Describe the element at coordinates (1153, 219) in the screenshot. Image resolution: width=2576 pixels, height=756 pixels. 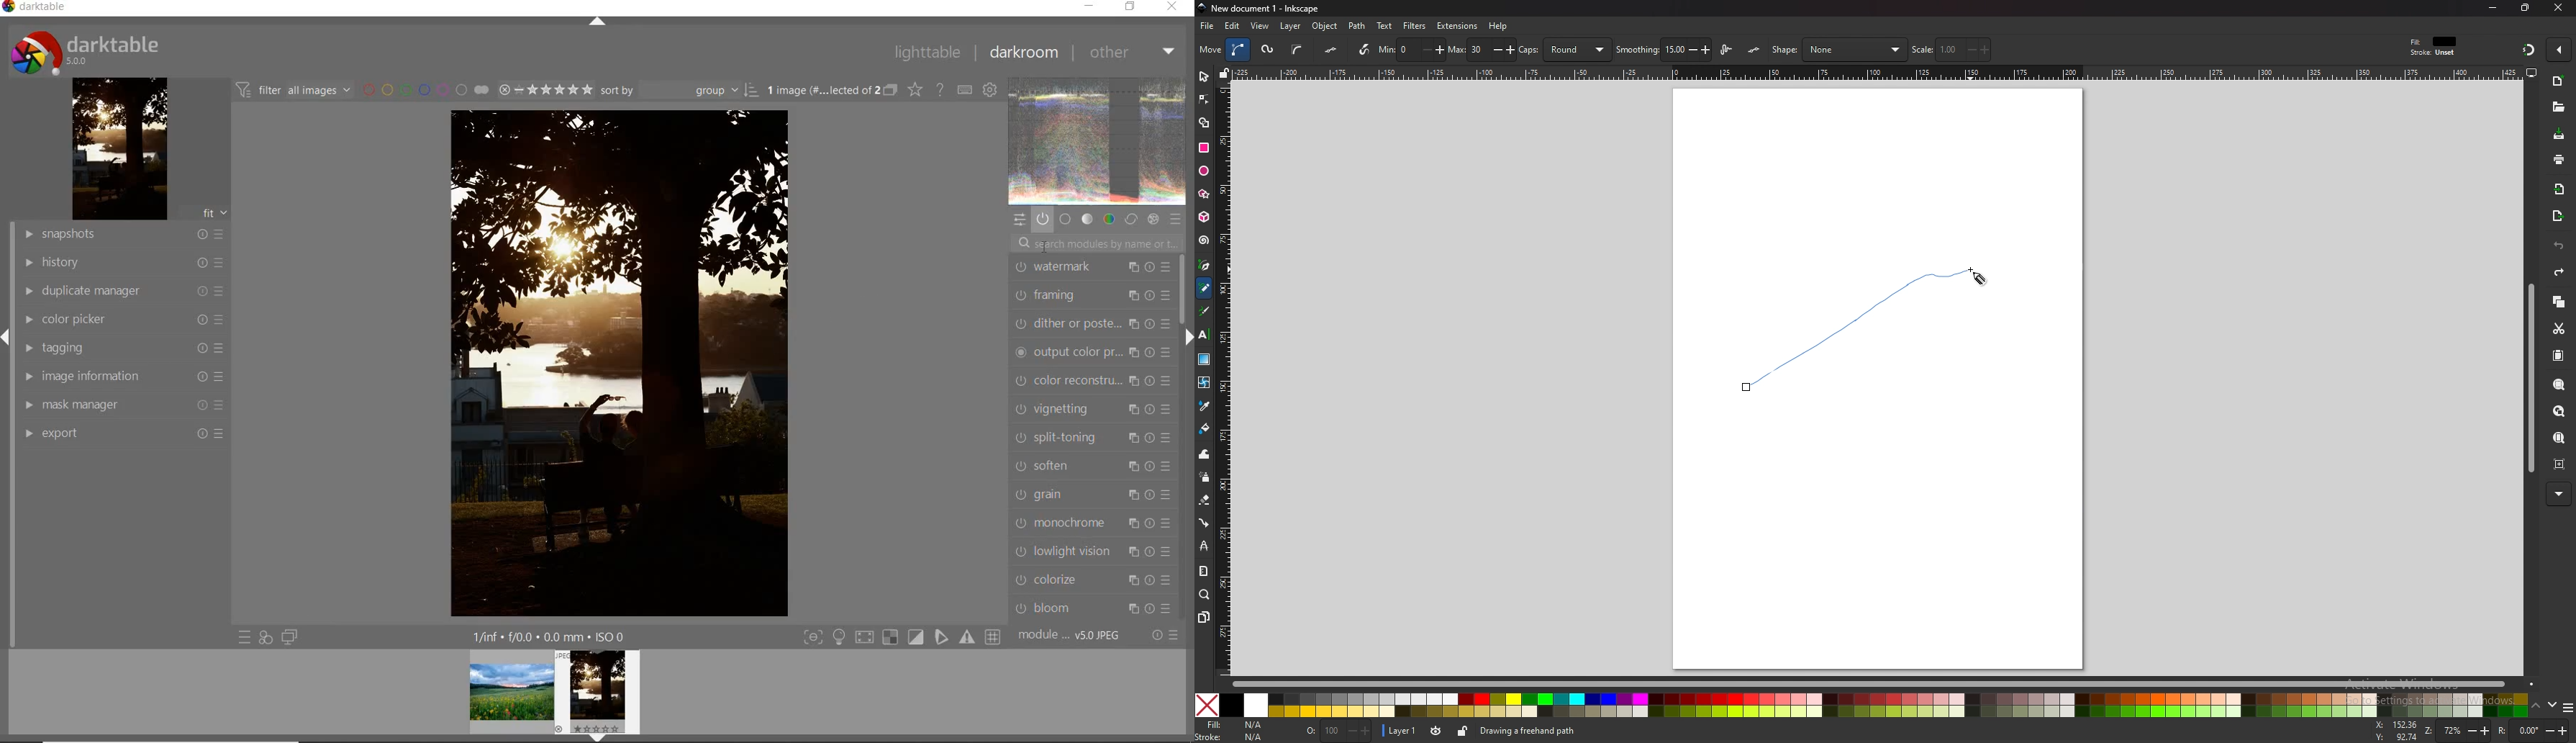
I see `effect` at that location.